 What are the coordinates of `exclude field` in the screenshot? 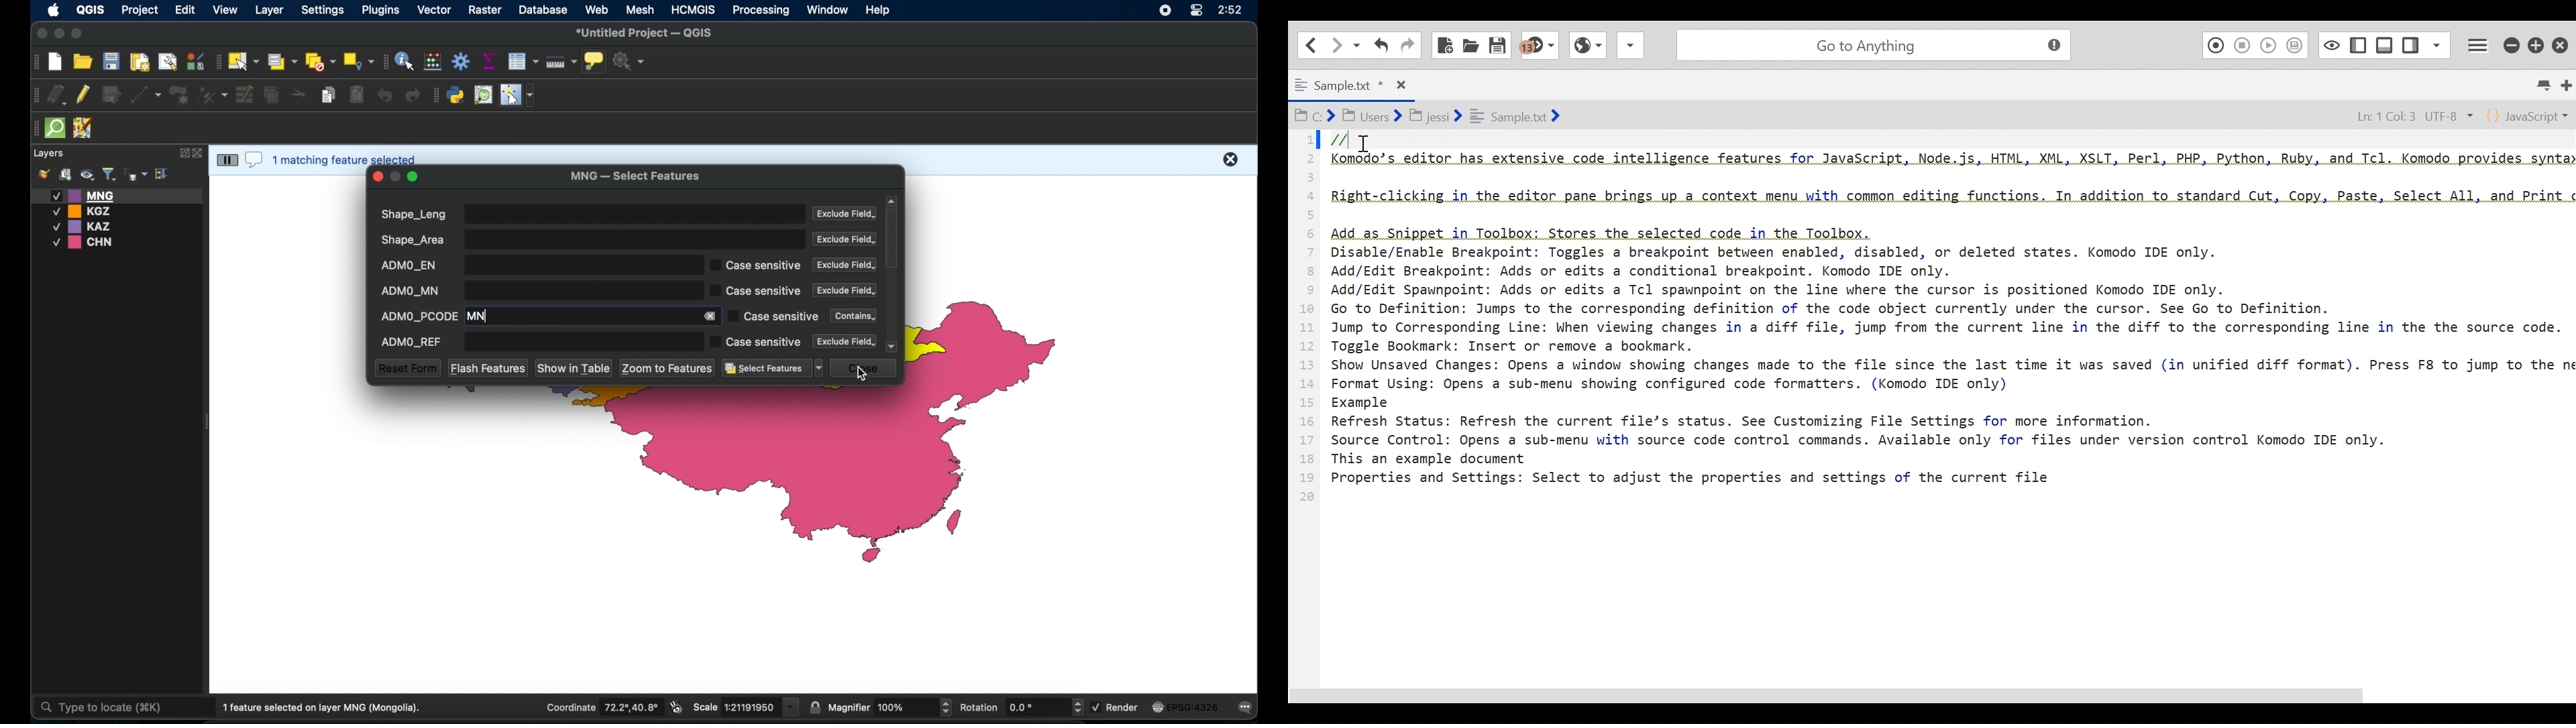 It's located at (845, 239).